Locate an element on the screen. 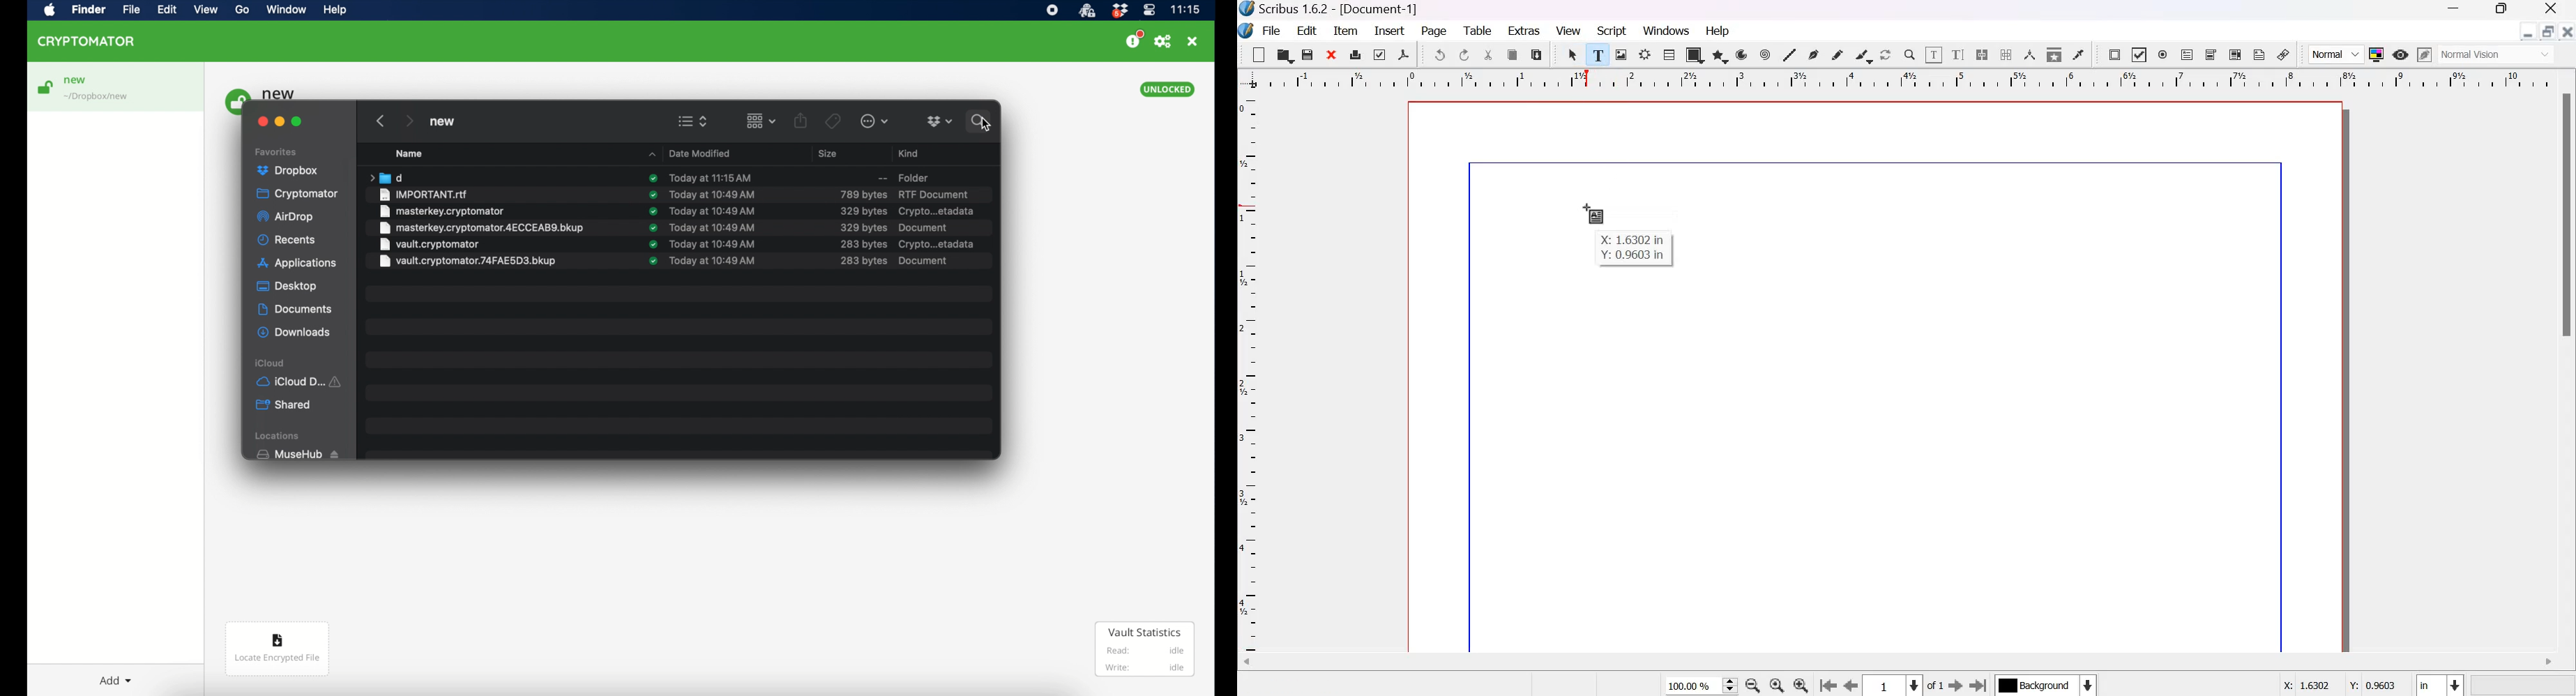 The width and height of the screenshot is (2576, 700). Maximize is located at coordinates (2497, 10).